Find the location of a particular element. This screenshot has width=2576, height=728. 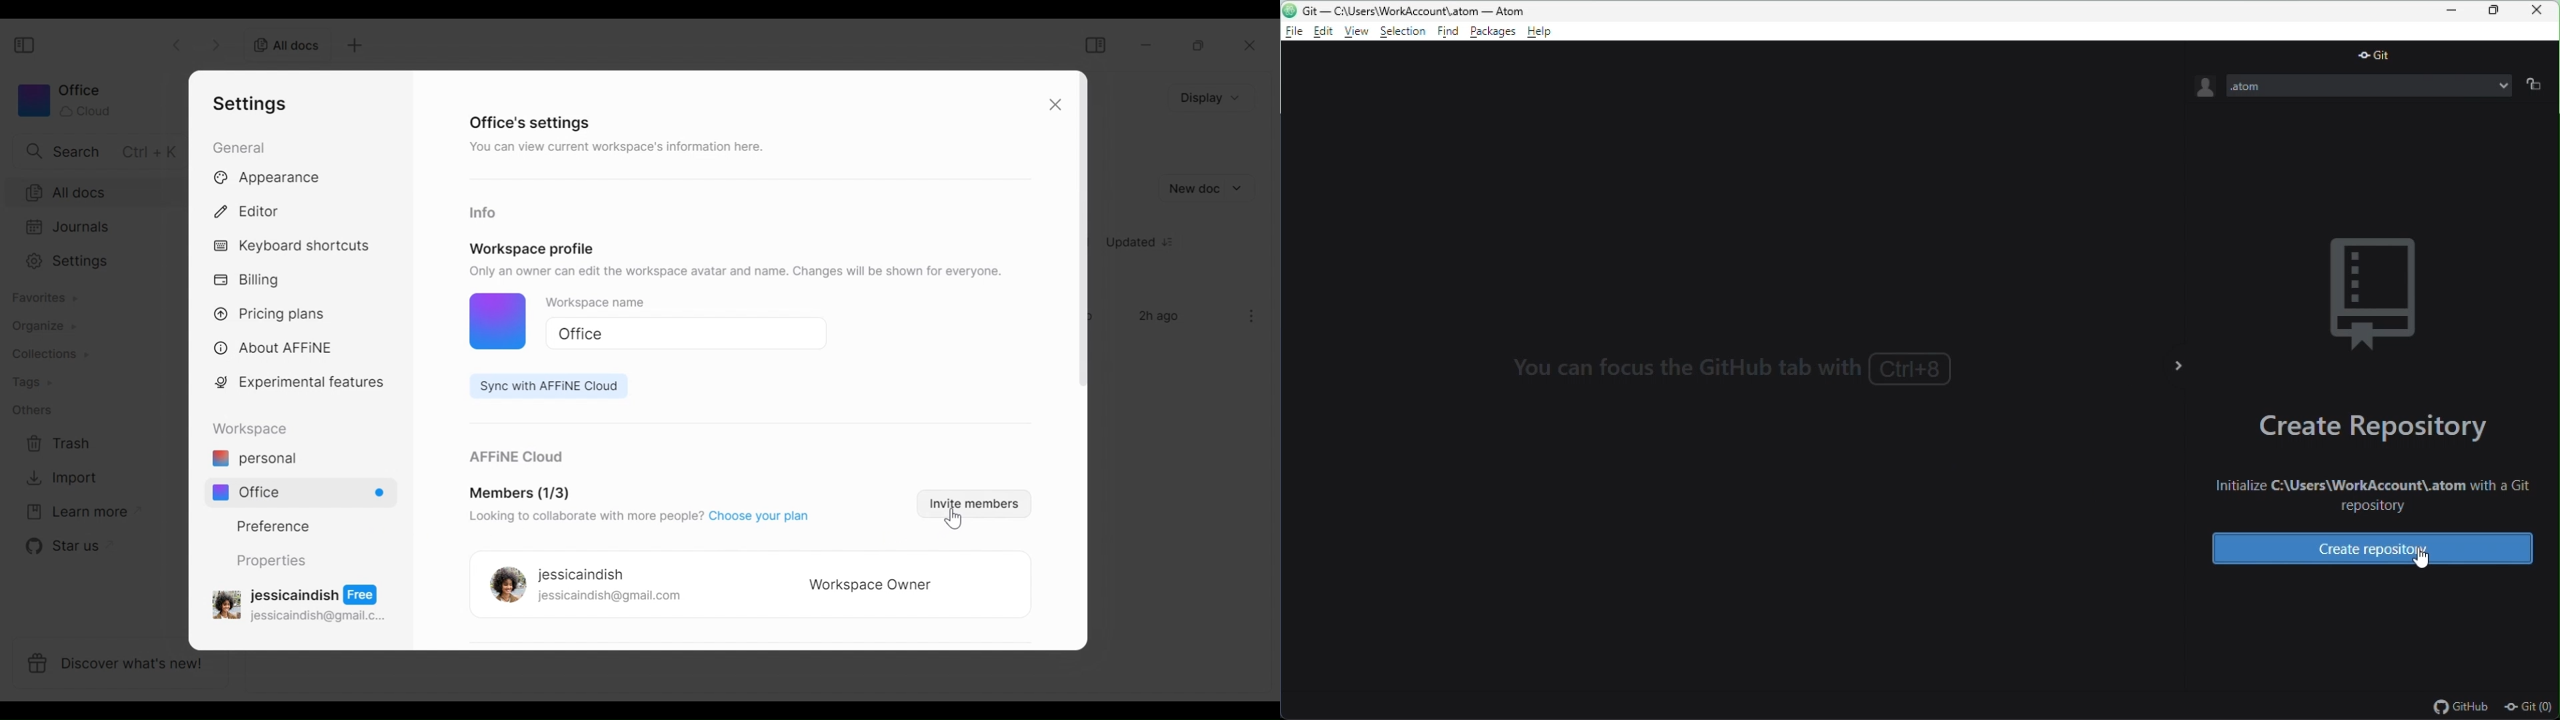

Profile is located at coordinates (489, 323).